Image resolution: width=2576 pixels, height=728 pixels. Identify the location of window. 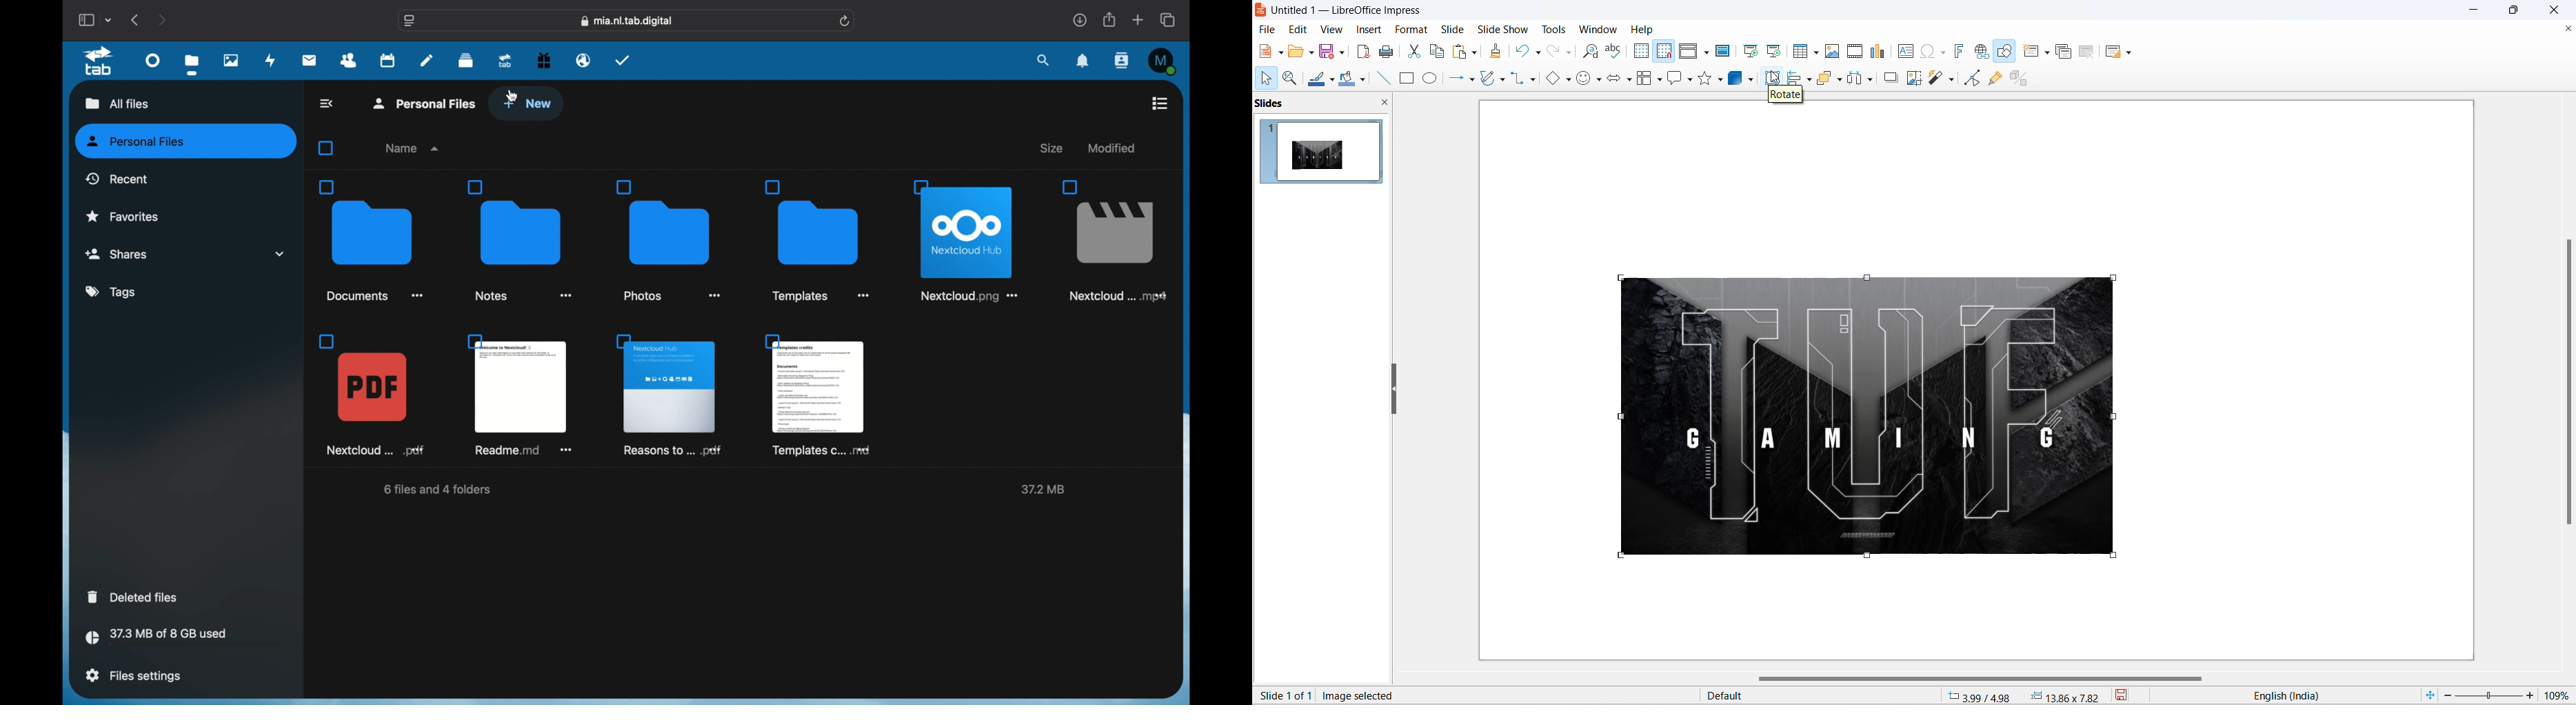
(1600, 29).